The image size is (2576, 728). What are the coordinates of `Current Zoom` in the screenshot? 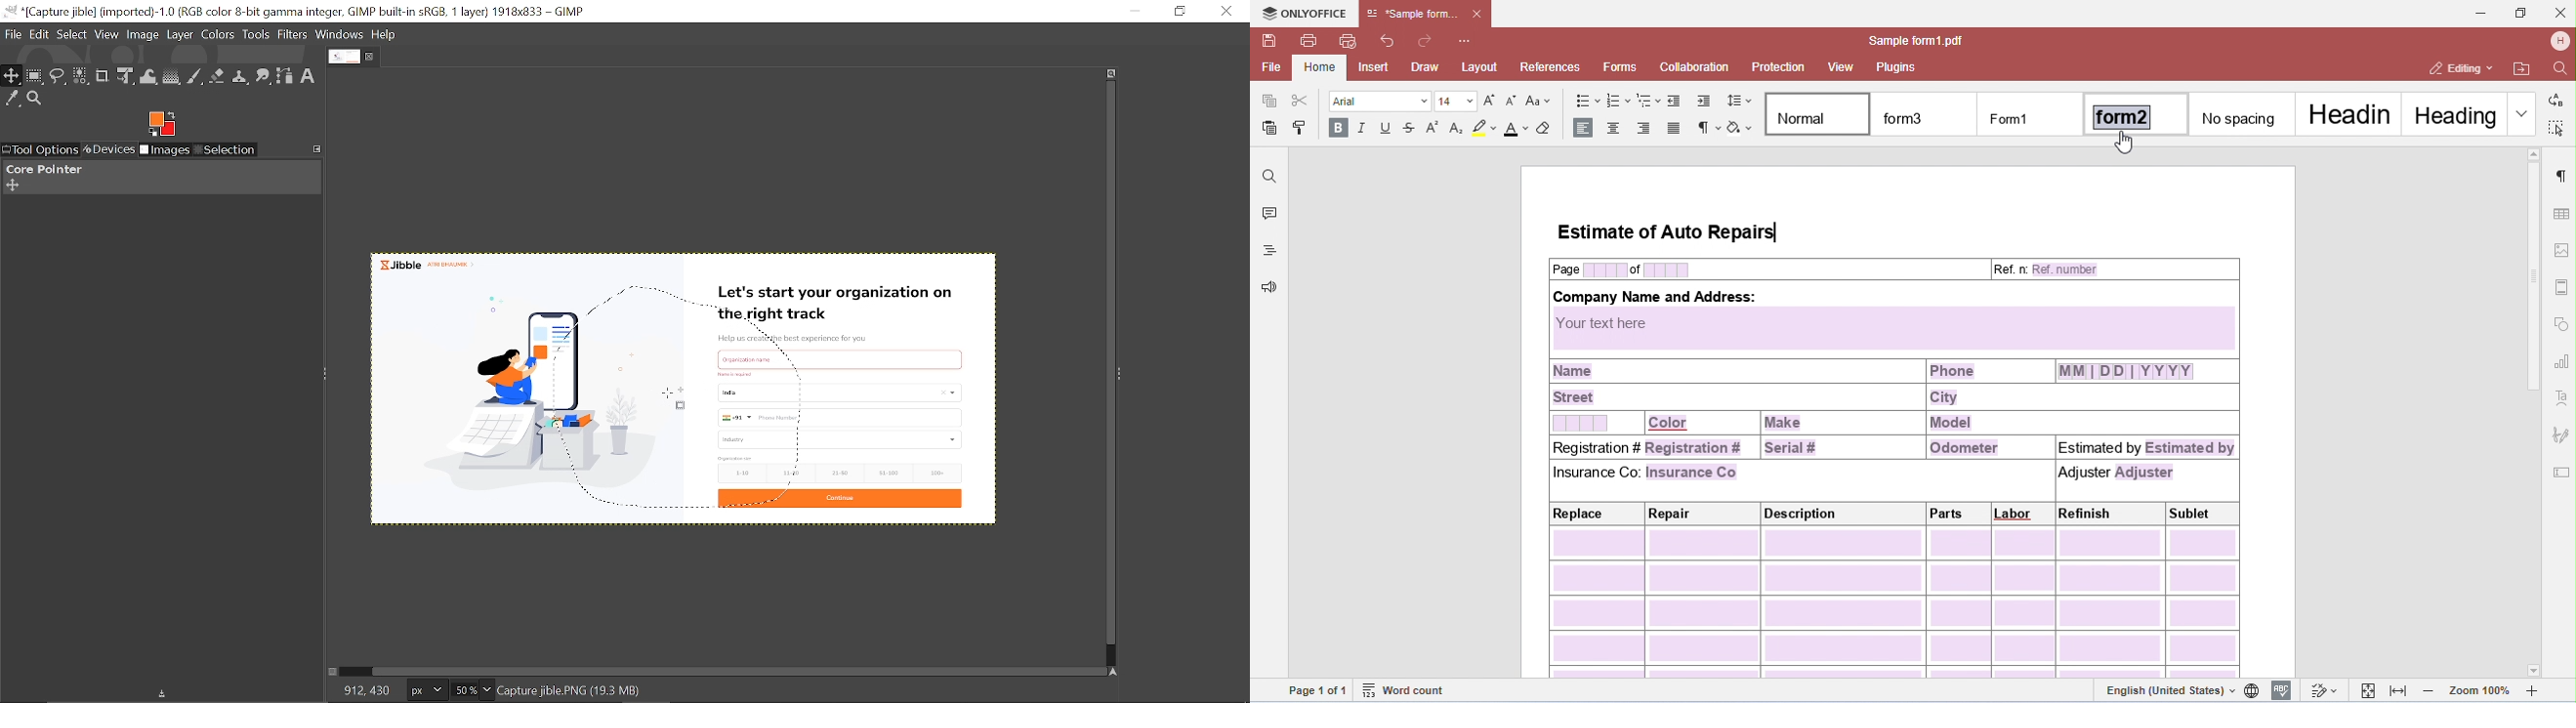 It's located at (463, 690).